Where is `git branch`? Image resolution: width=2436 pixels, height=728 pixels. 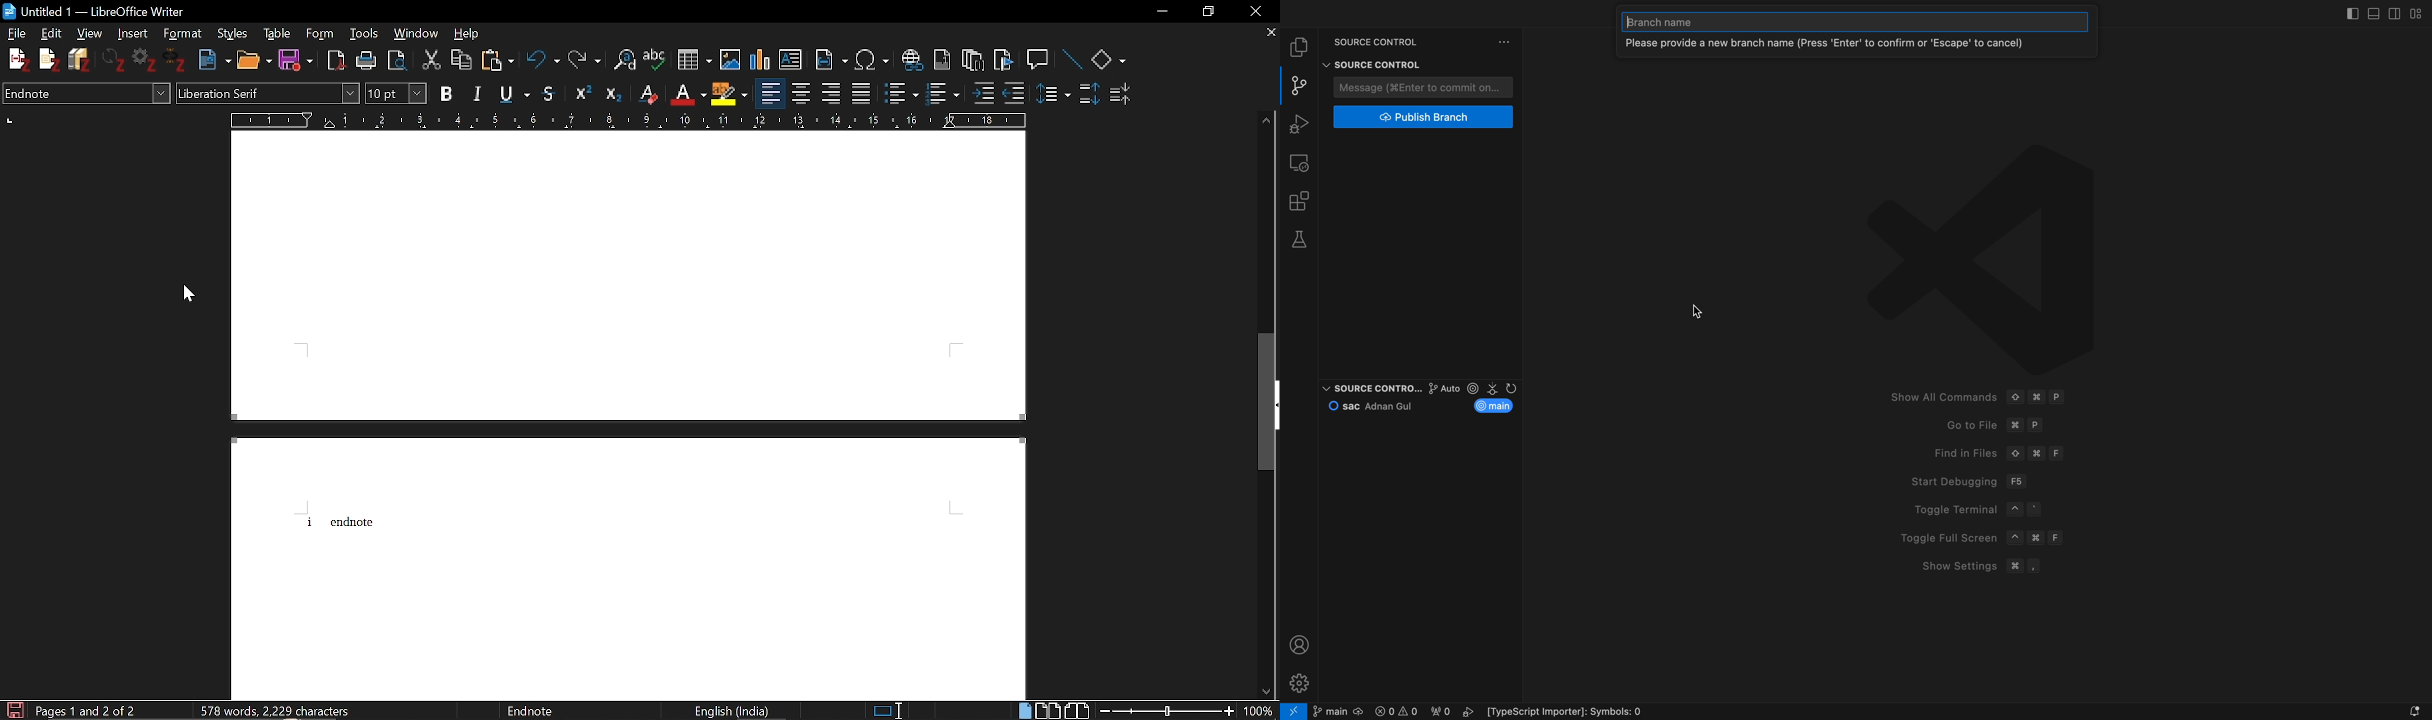
git branch is located at coordinates (1337, 711).